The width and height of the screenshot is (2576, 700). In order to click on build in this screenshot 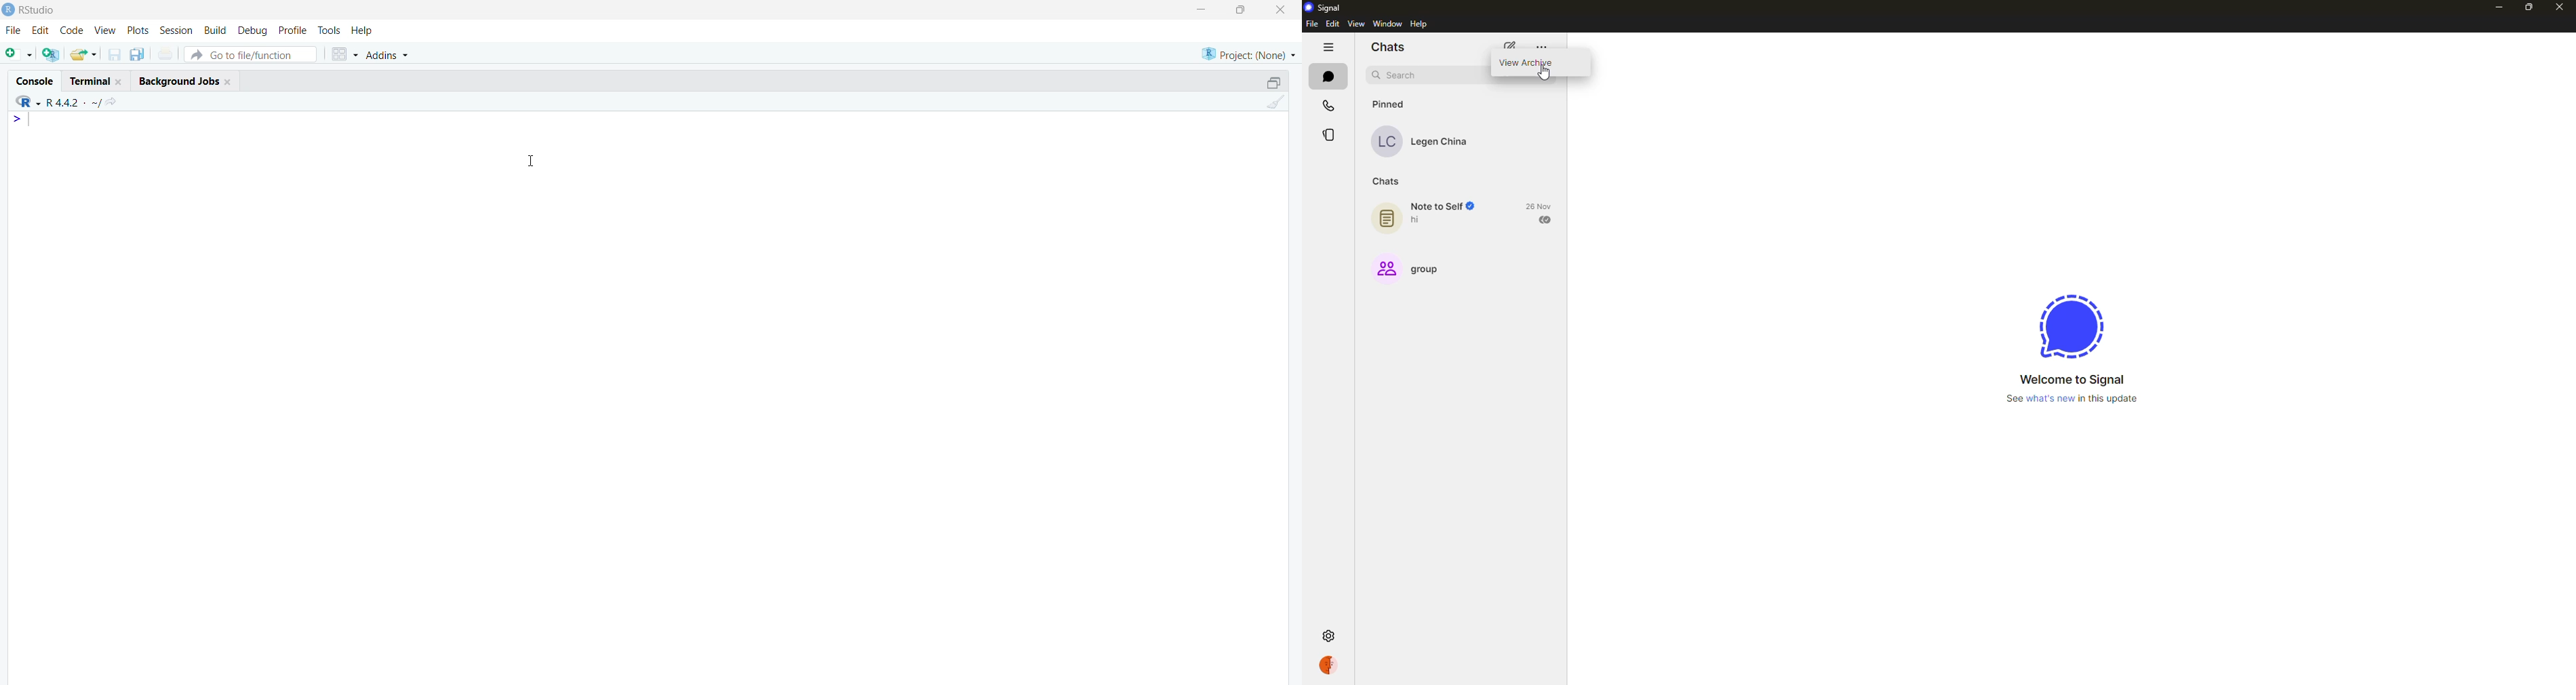, I will do `click(216, 31)`.